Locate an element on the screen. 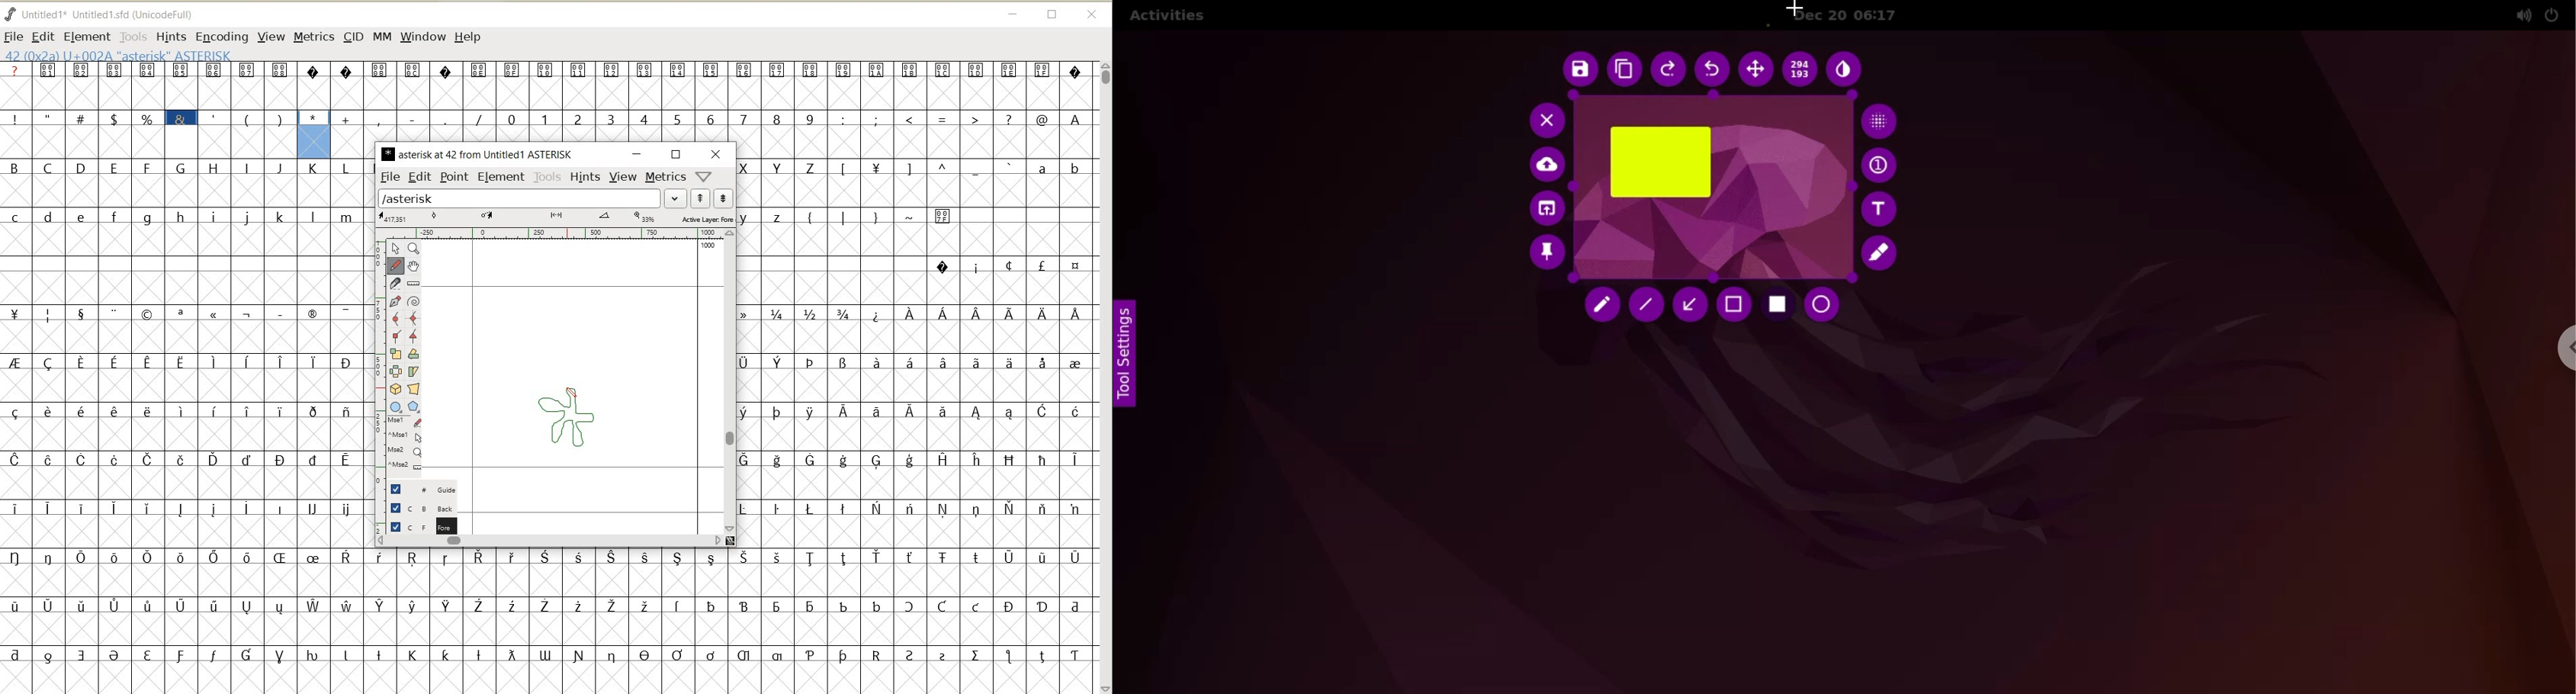  RESTORE is located at coordinates (677, 154).